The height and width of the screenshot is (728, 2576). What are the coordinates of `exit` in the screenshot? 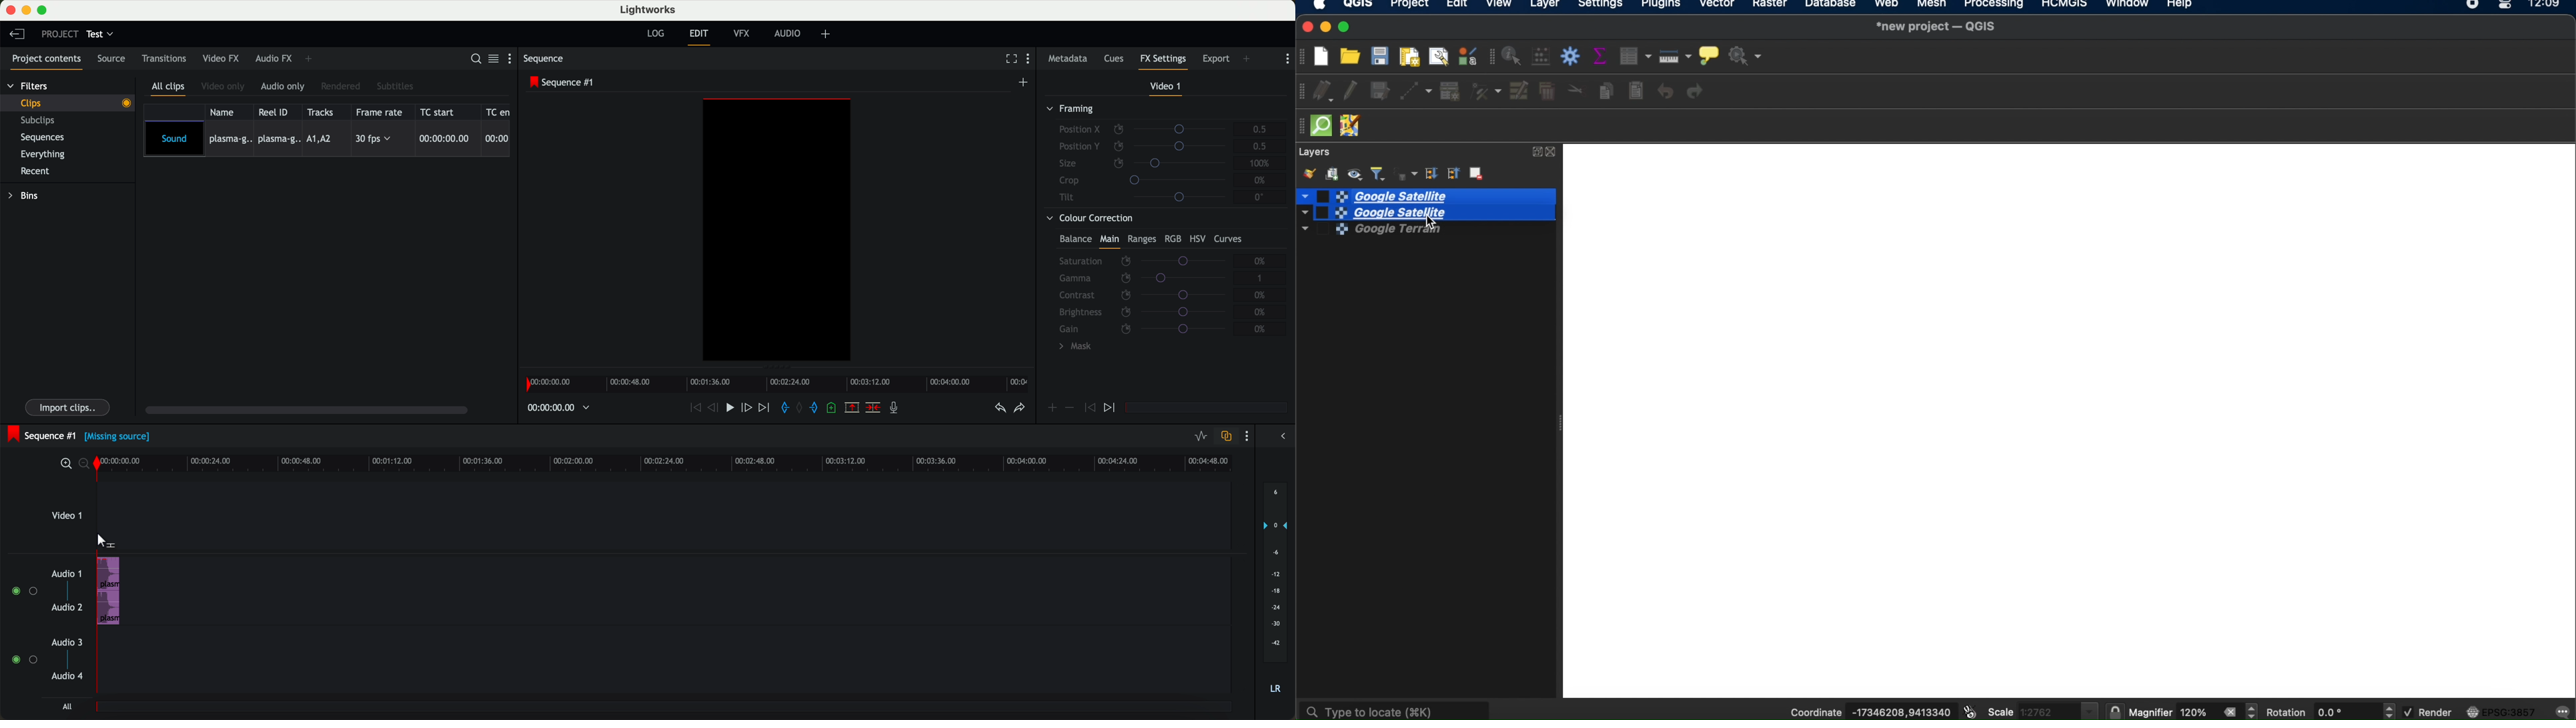 It's located at (699, 37).